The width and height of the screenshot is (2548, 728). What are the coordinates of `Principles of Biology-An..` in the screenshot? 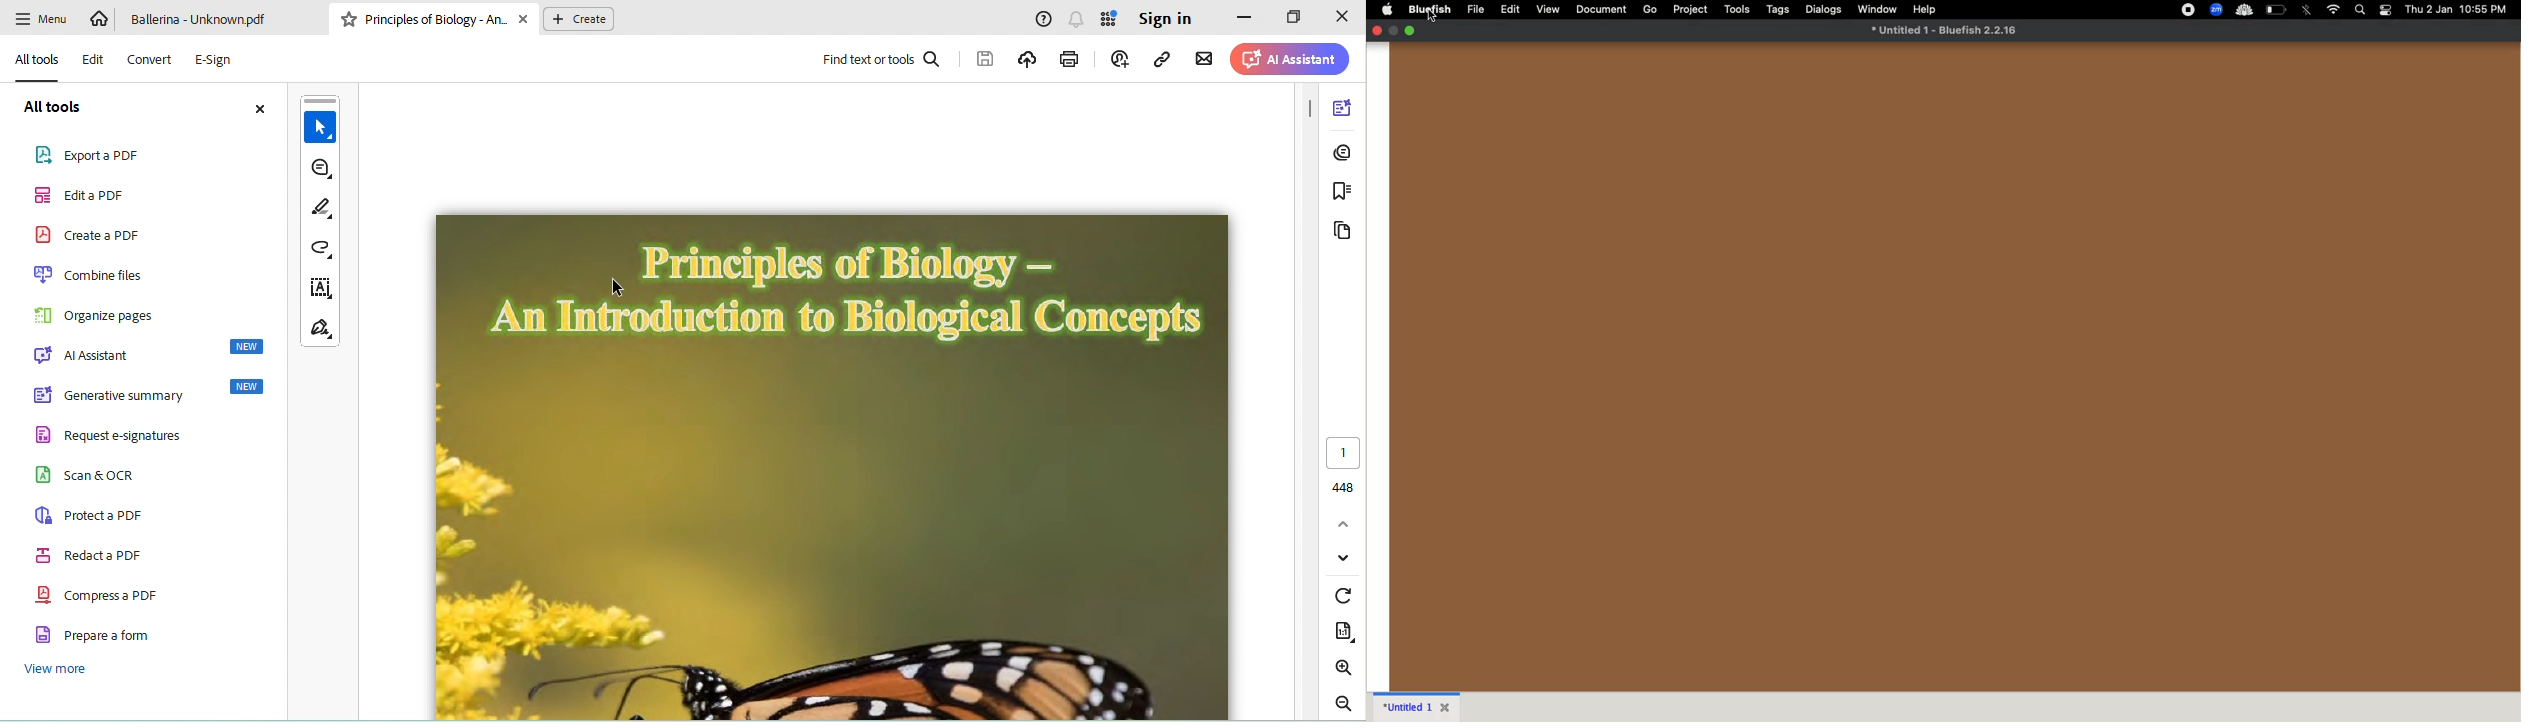 It's located at (438, 17).